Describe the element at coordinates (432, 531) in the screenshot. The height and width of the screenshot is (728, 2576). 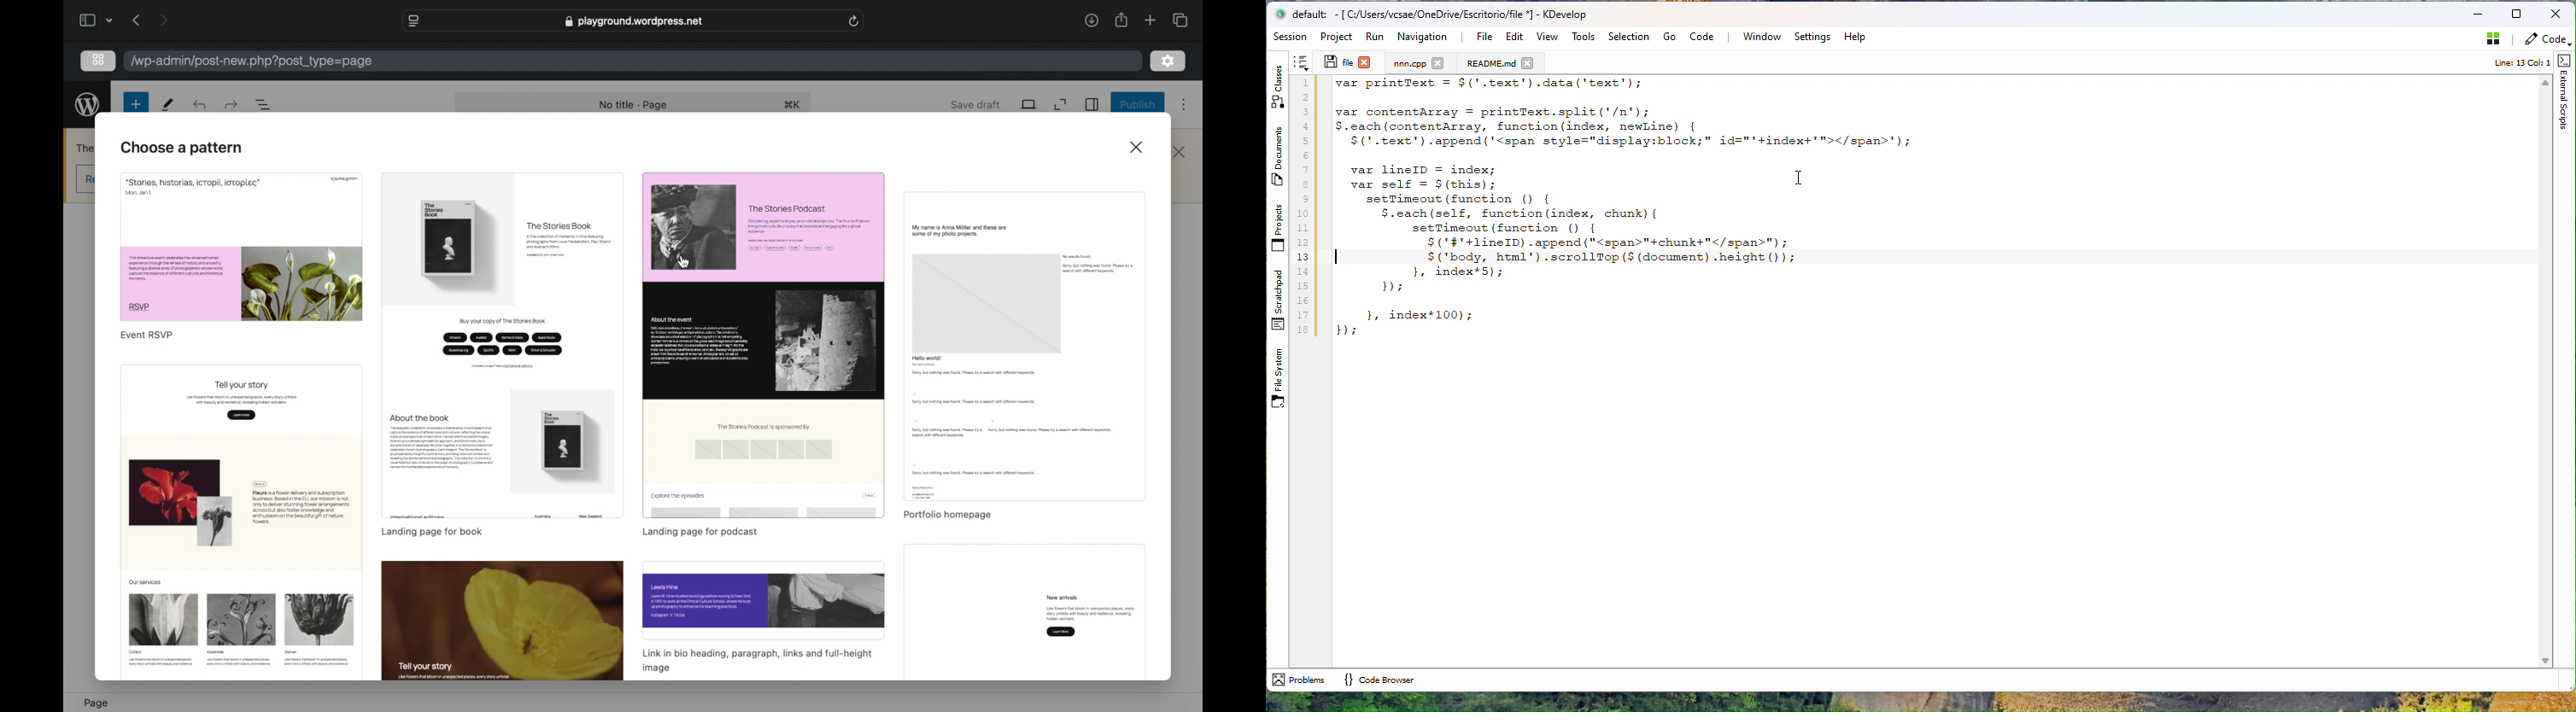
I see `landing page for book` at that location.